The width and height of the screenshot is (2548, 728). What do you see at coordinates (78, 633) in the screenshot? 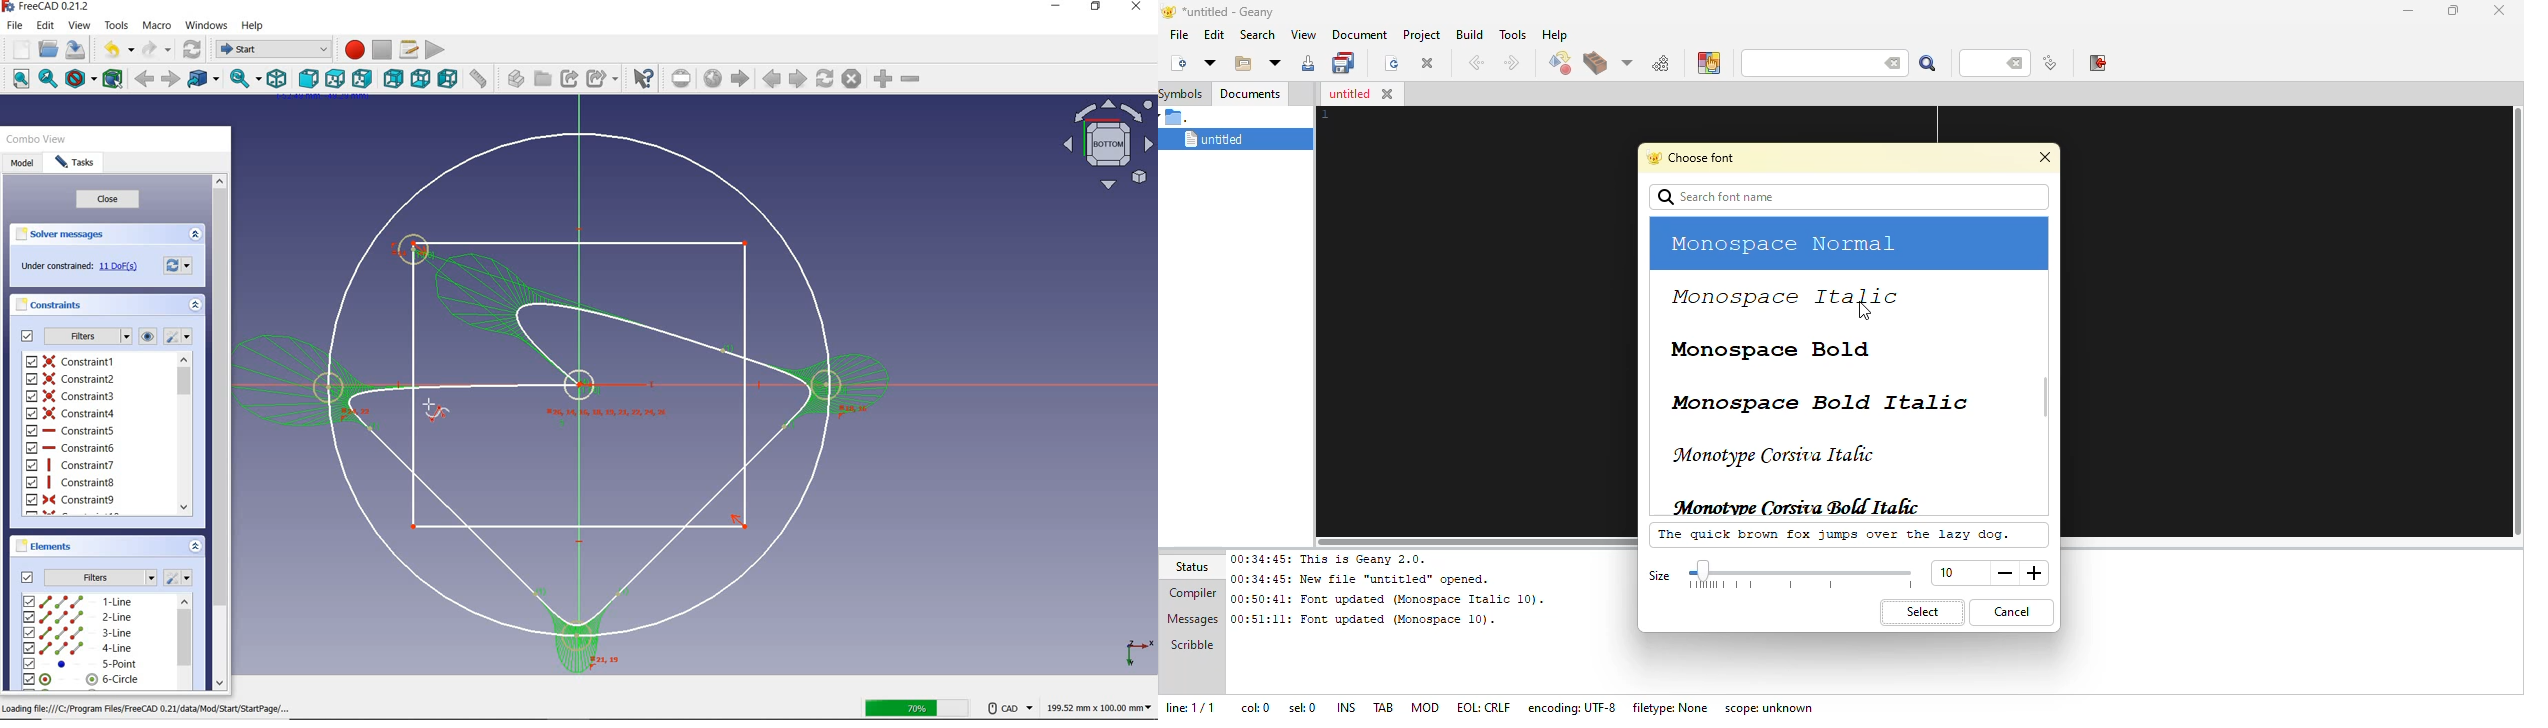
I see `3-line` at bounding box center [78, 633].